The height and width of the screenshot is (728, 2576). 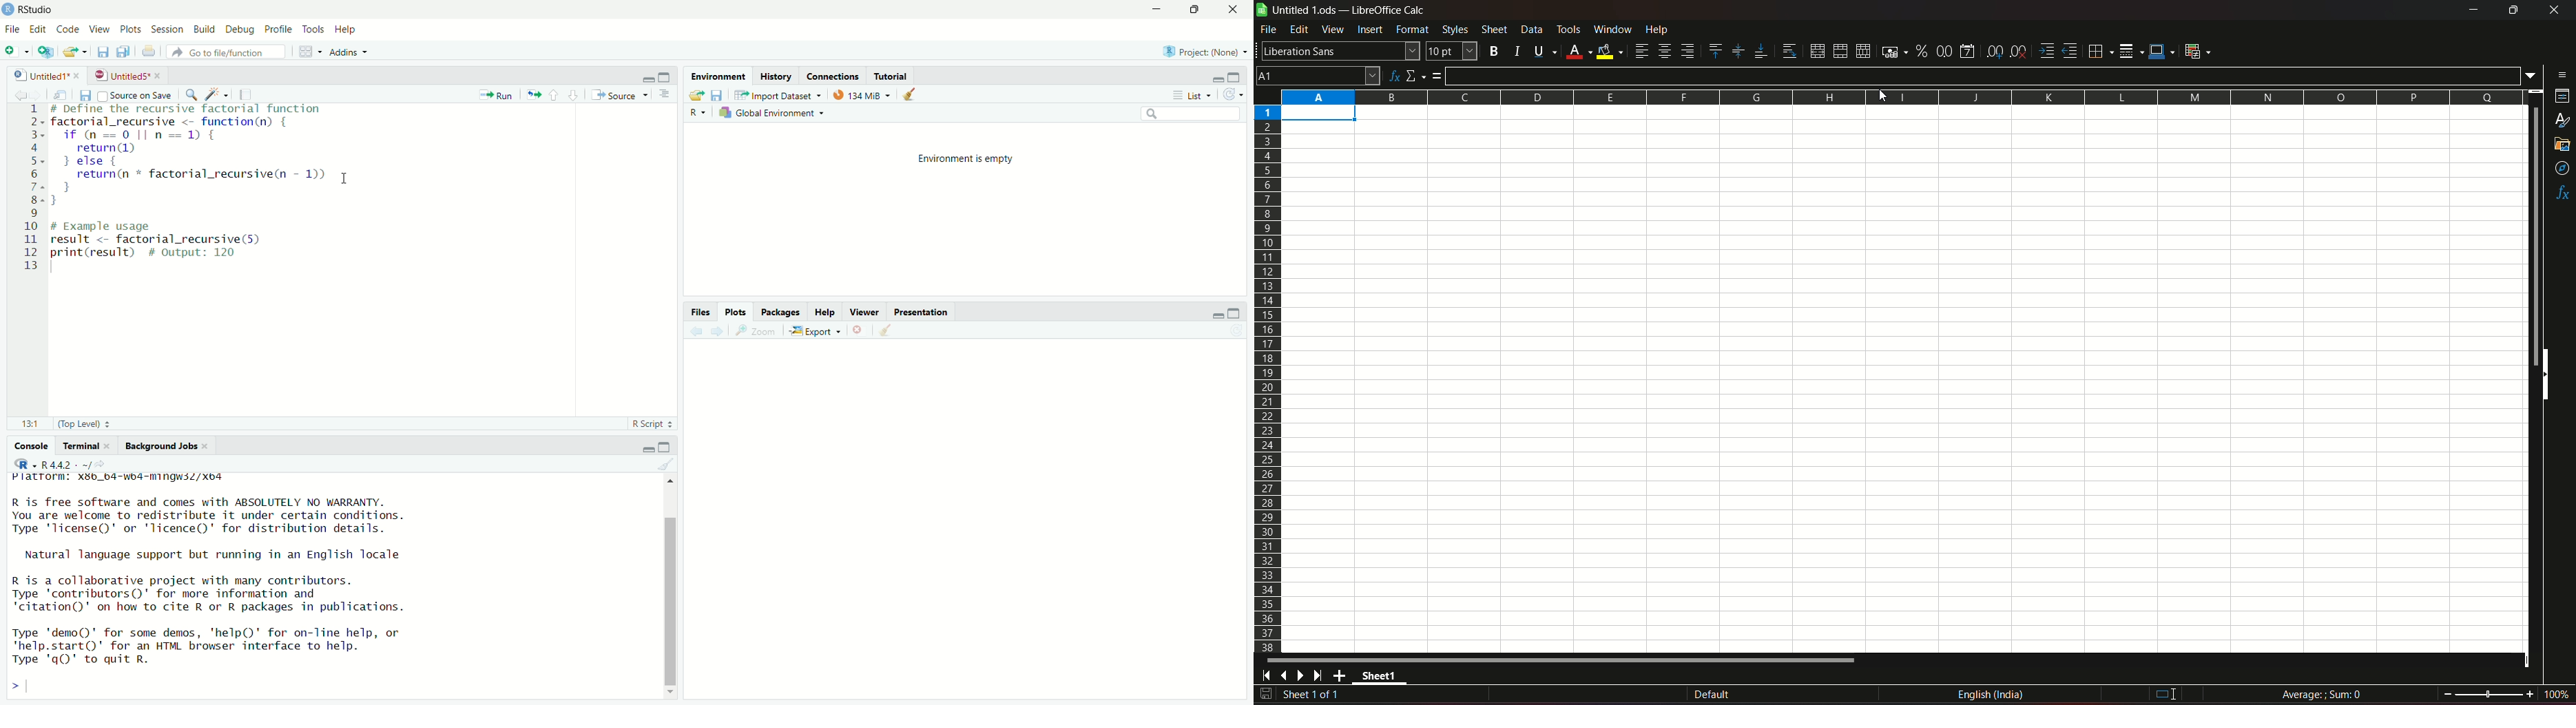 I want to click on italic, so click(x=1515, y=50).